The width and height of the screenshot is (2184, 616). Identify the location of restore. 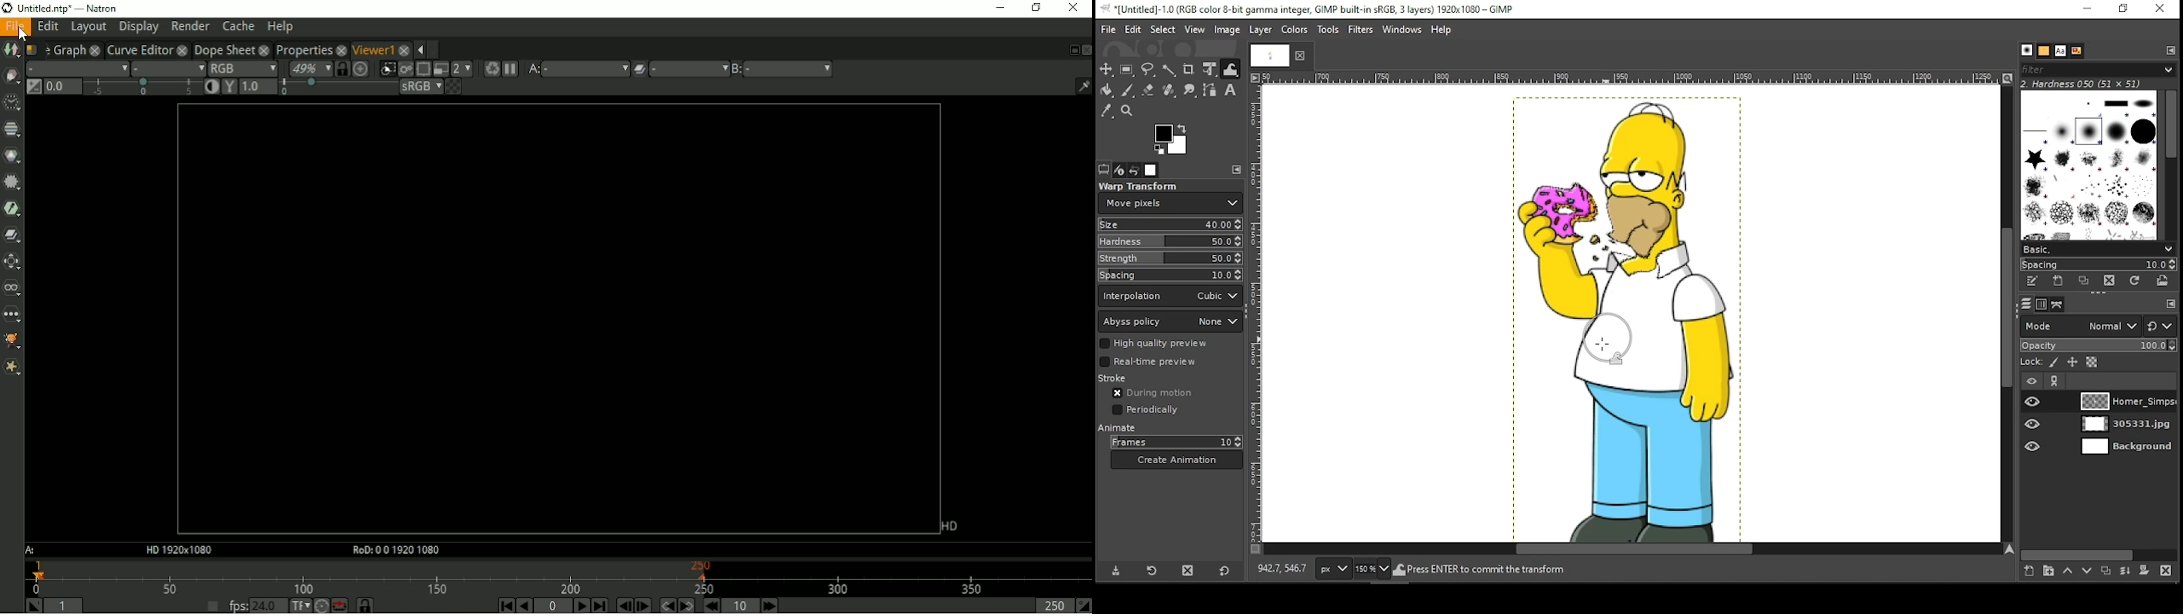
(2126, 8).